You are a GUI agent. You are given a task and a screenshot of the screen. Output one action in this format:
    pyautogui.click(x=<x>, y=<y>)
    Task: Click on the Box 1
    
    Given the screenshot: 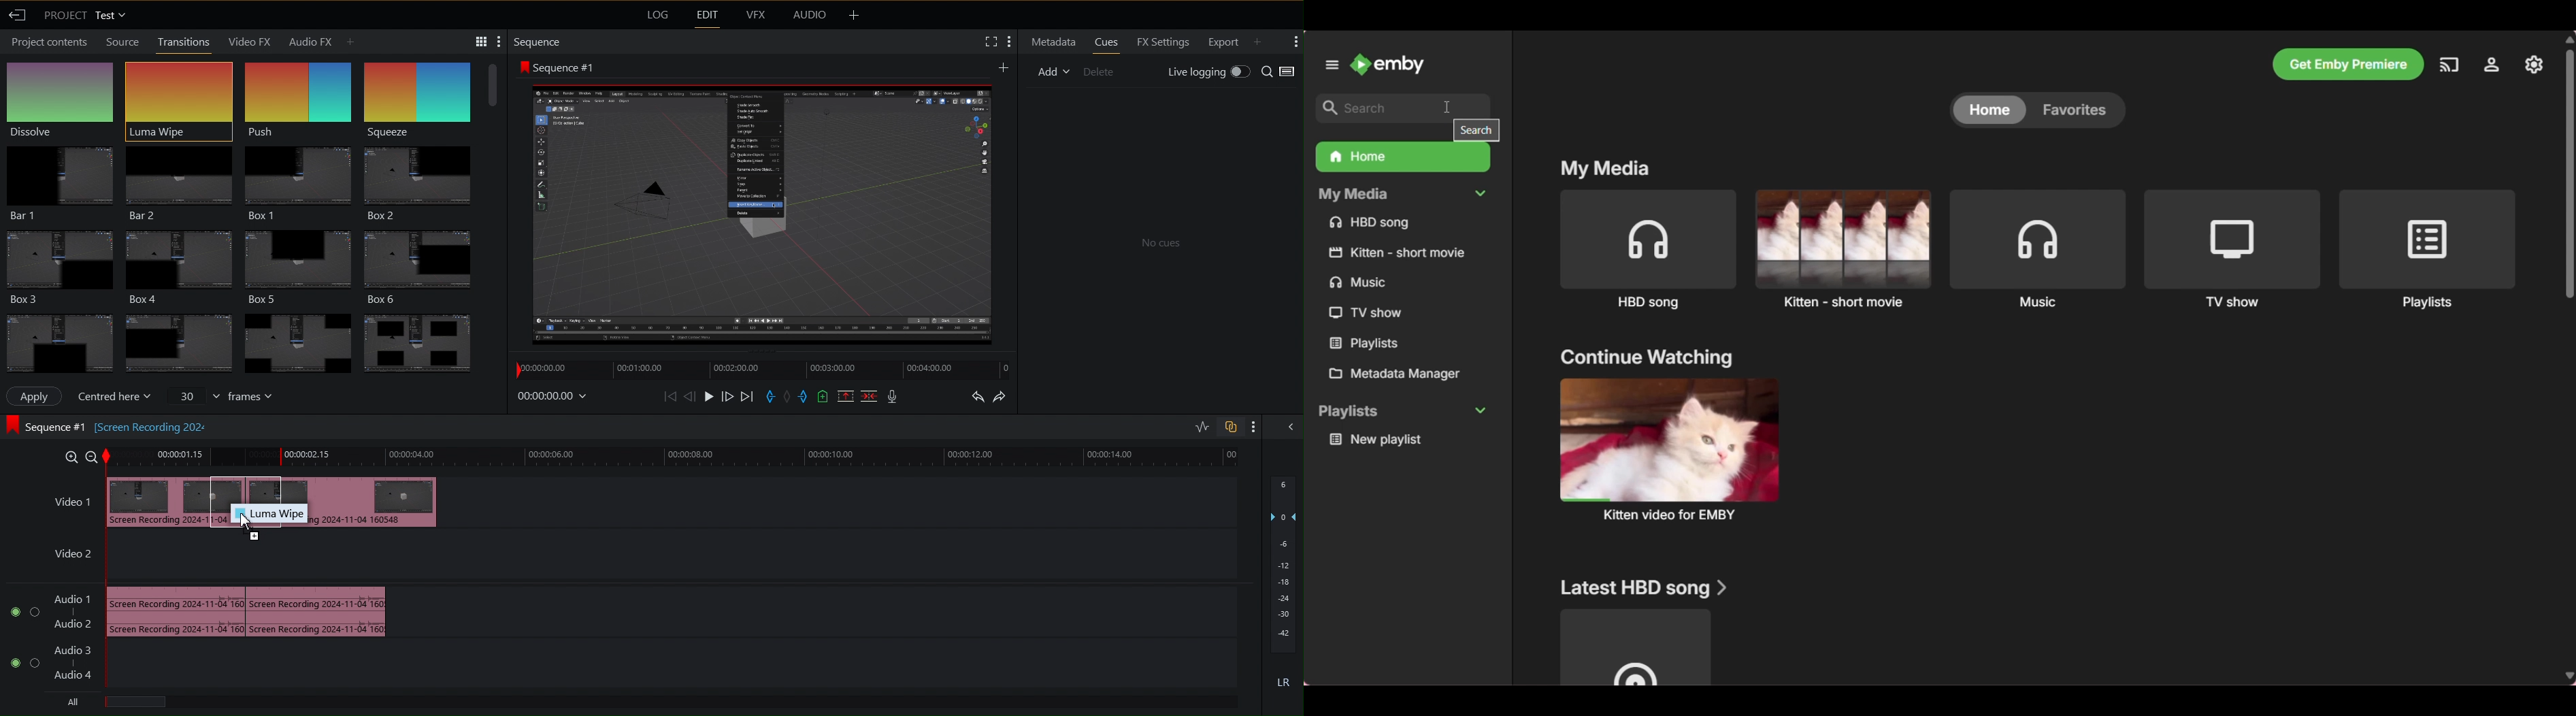 What is the action you would take?
    pyautogui.click(x=297, y=178)
    